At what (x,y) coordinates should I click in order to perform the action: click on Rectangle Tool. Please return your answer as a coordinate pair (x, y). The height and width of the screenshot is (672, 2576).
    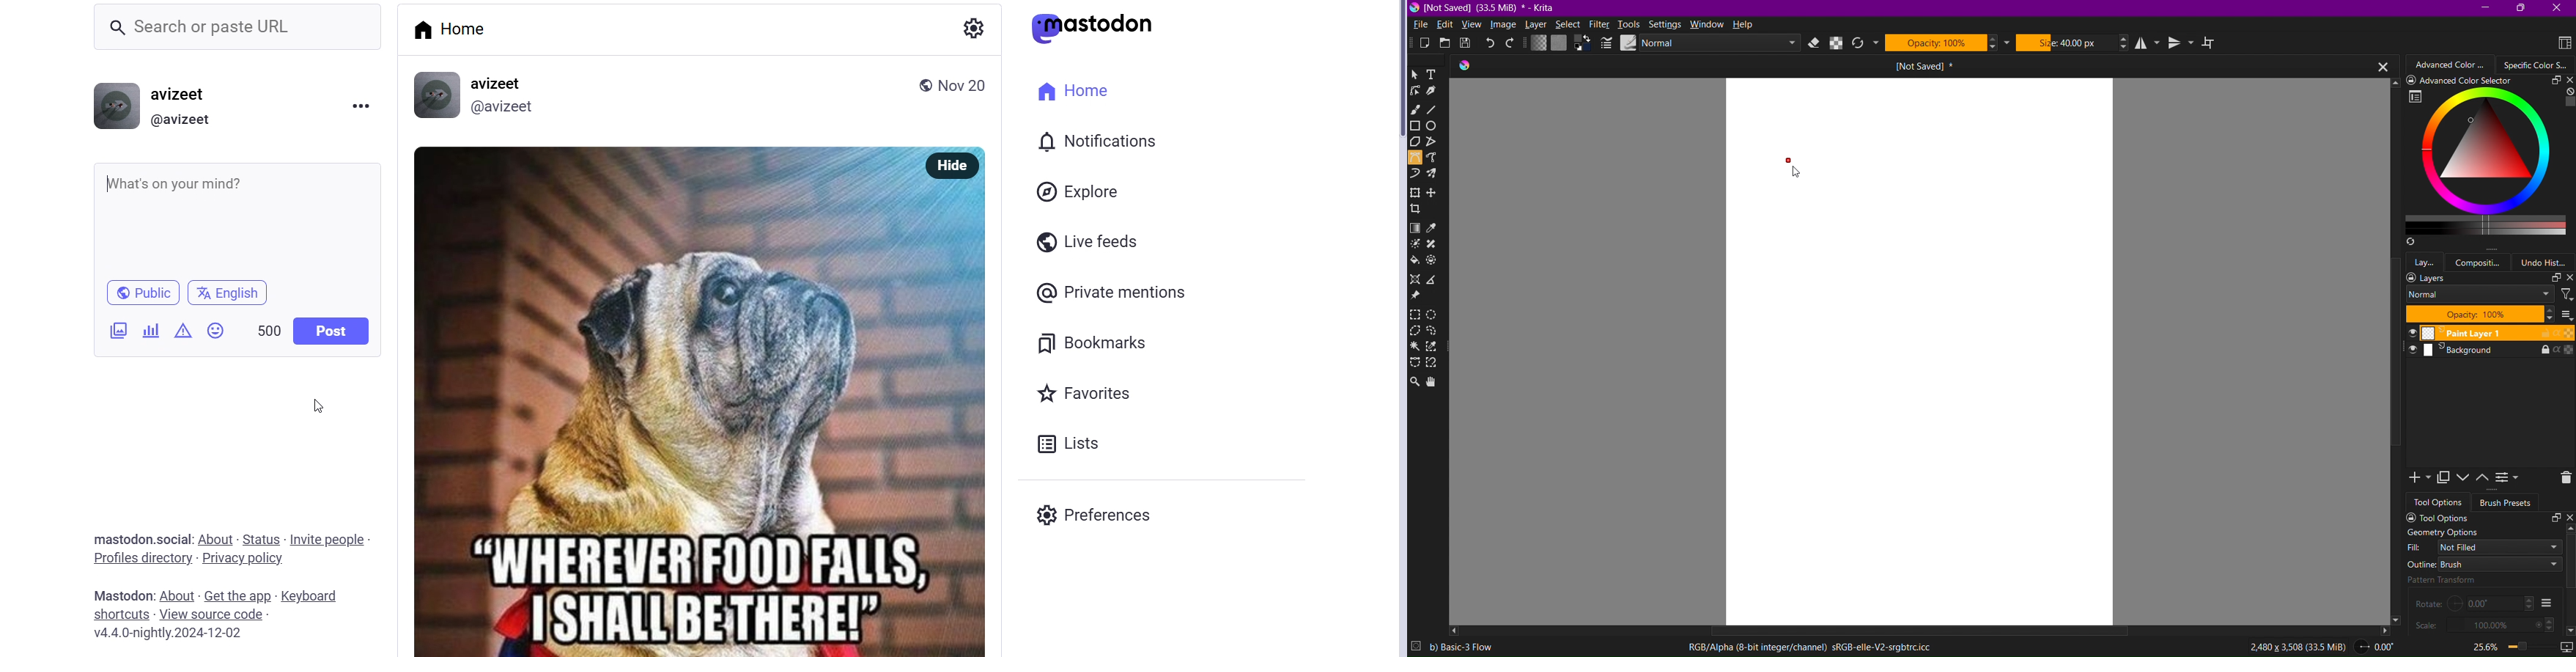
    Looking at the image, I should click on (1417, 127).